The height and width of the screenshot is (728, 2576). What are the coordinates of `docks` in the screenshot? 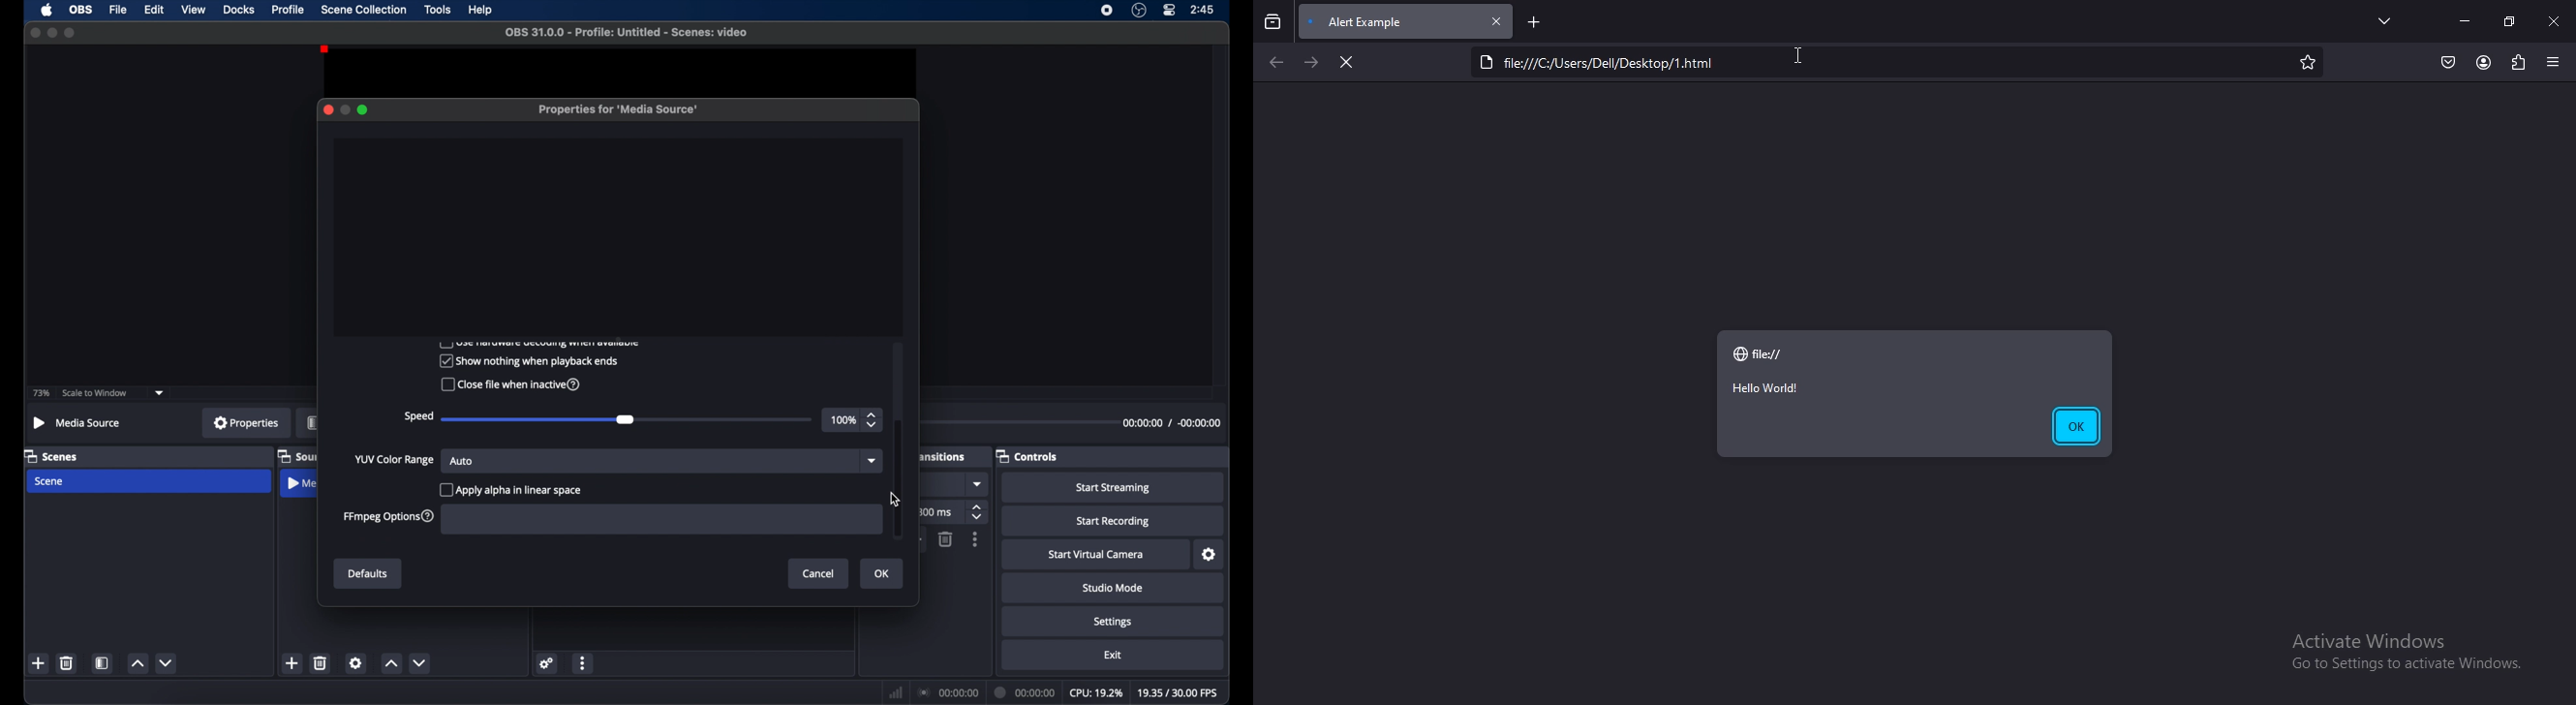 It's located at (239, 9).